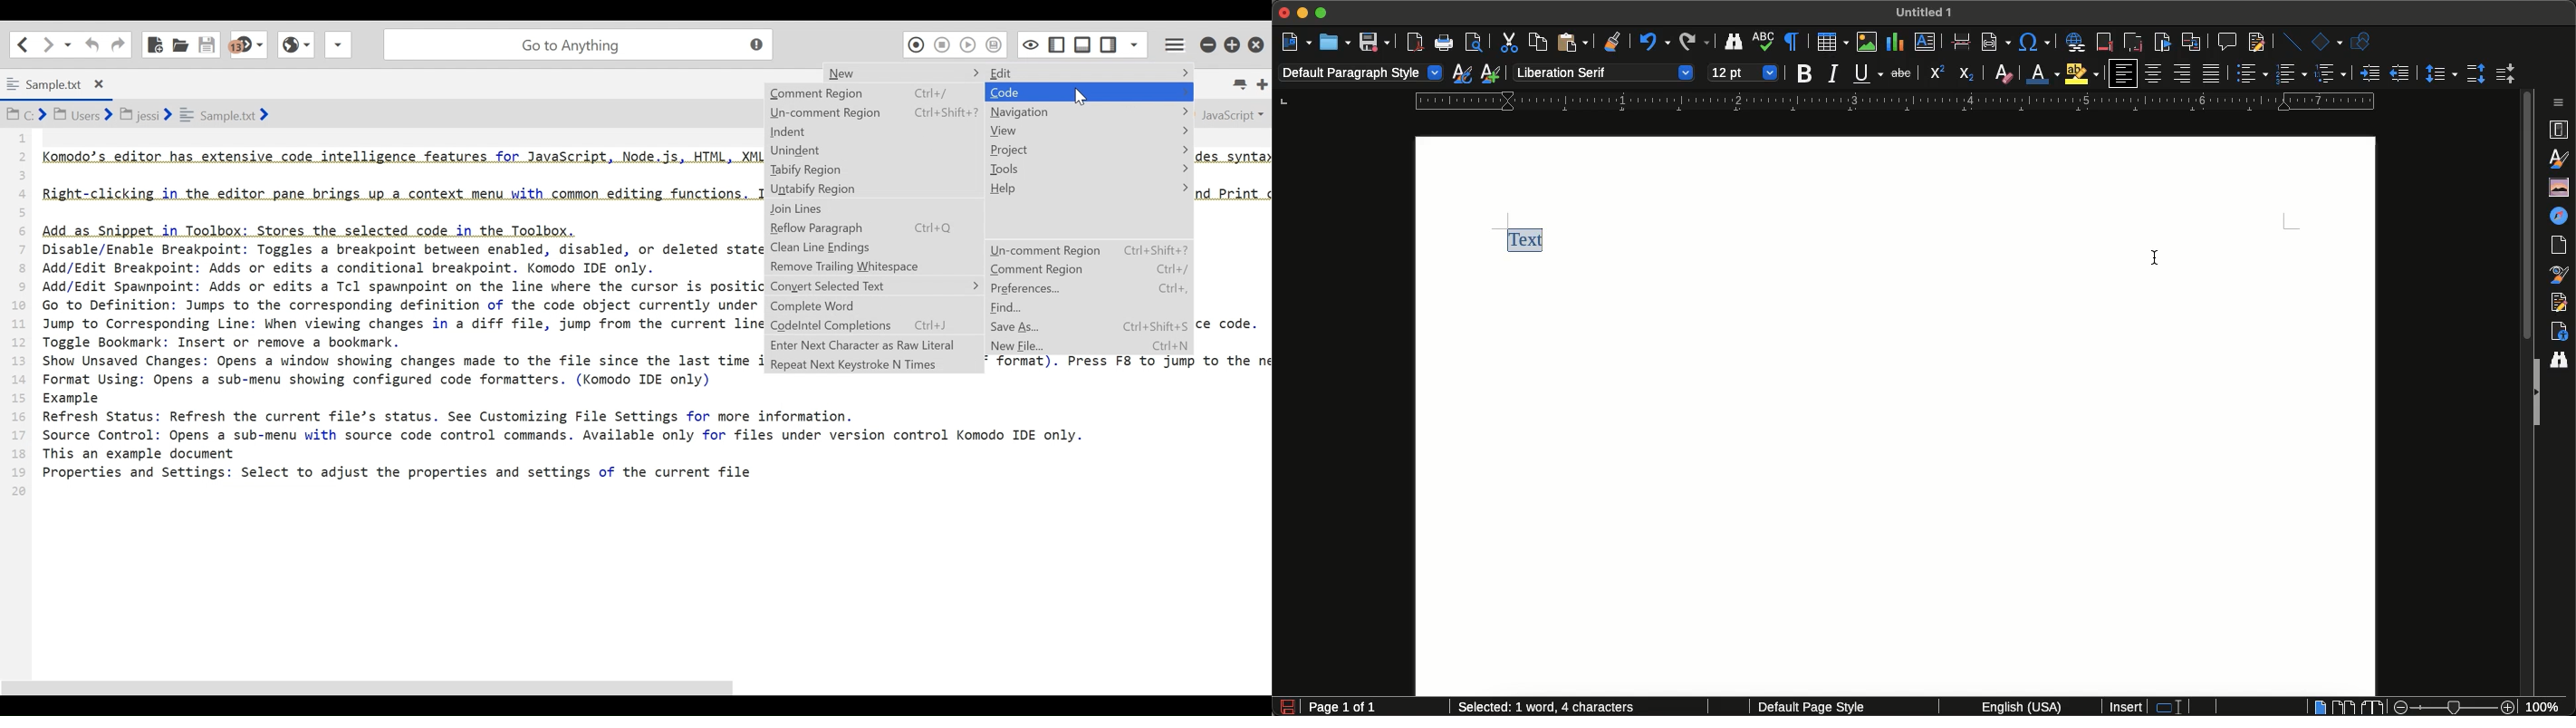 The width and height of the screenshot is (2576, 728). I want to click on Properties, so click(2561, 130).